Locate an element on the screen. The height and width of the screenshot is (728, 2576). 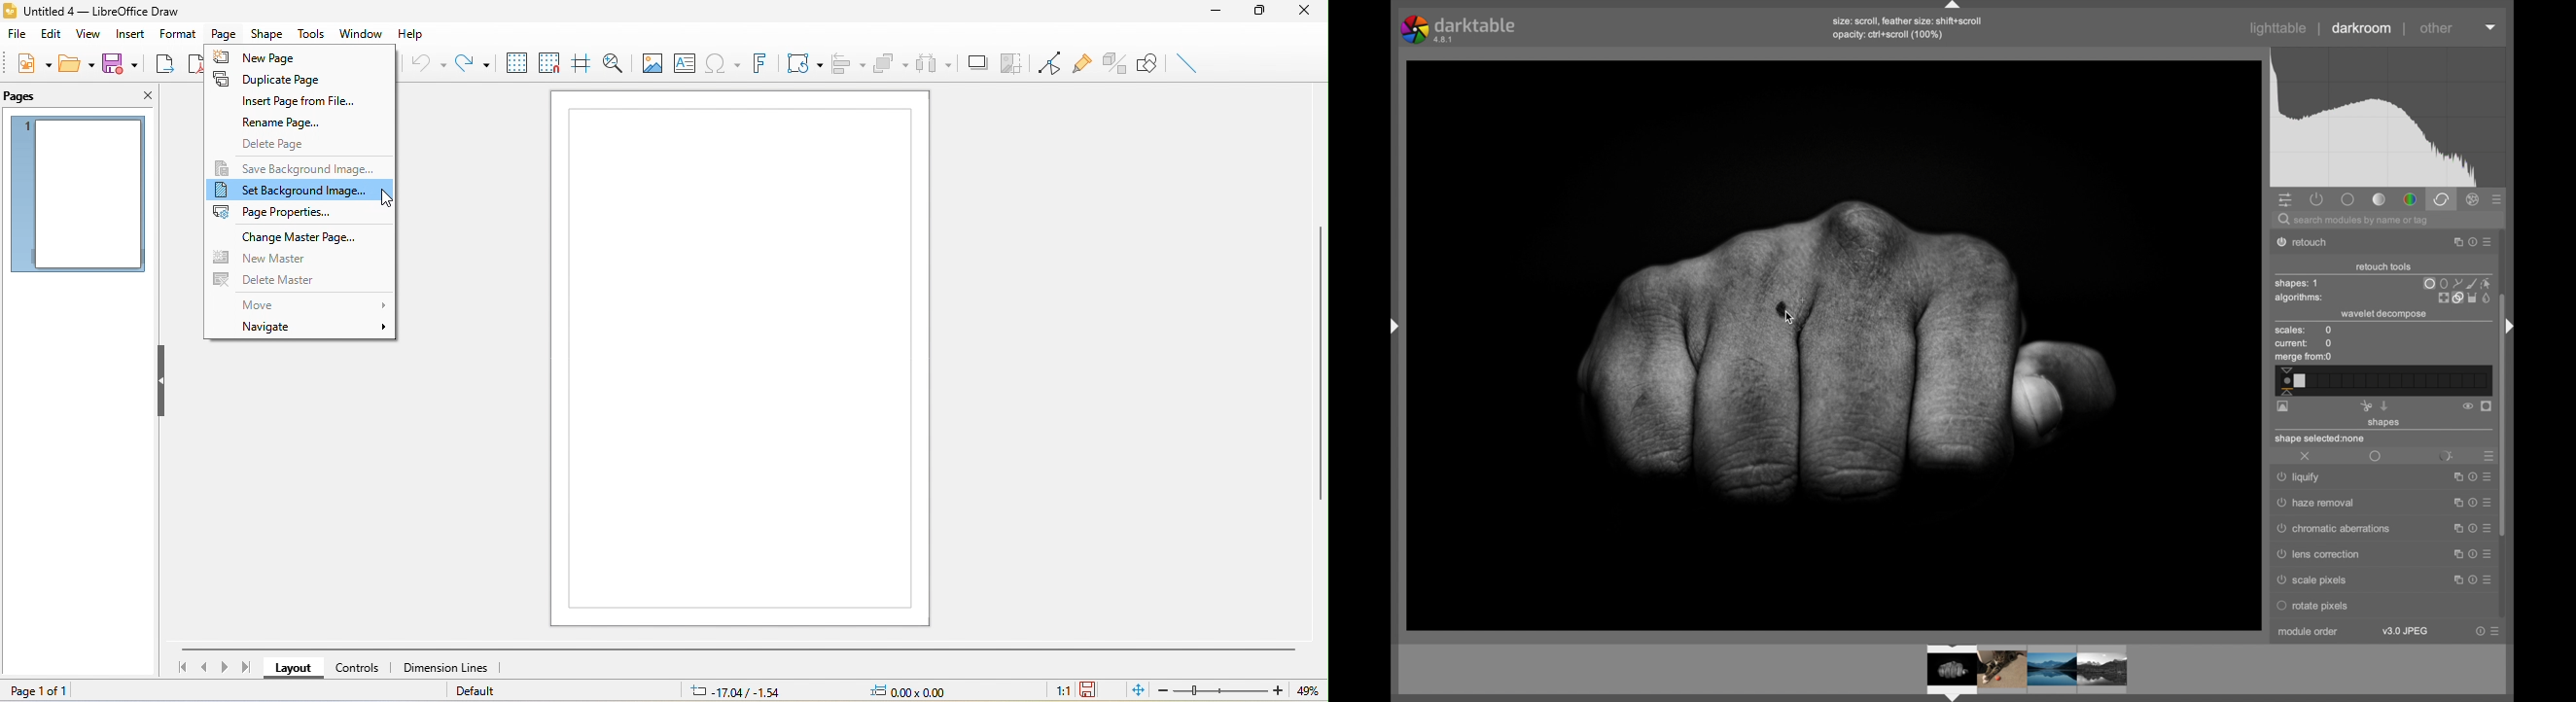
base is located at coordinates (2348, 199).